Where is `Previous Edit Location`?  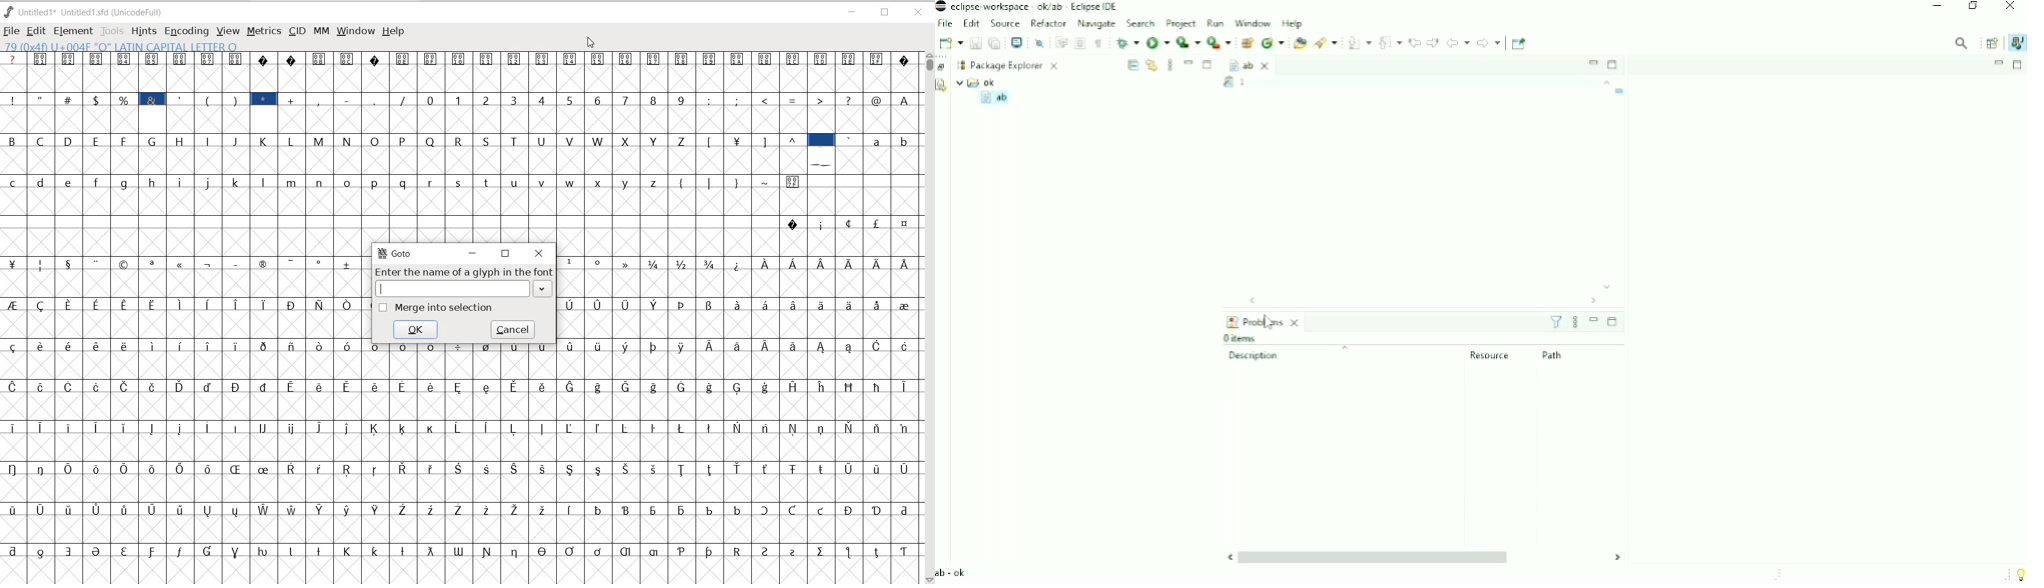
Previous Edit Location is located at coordinates (1415, 42).